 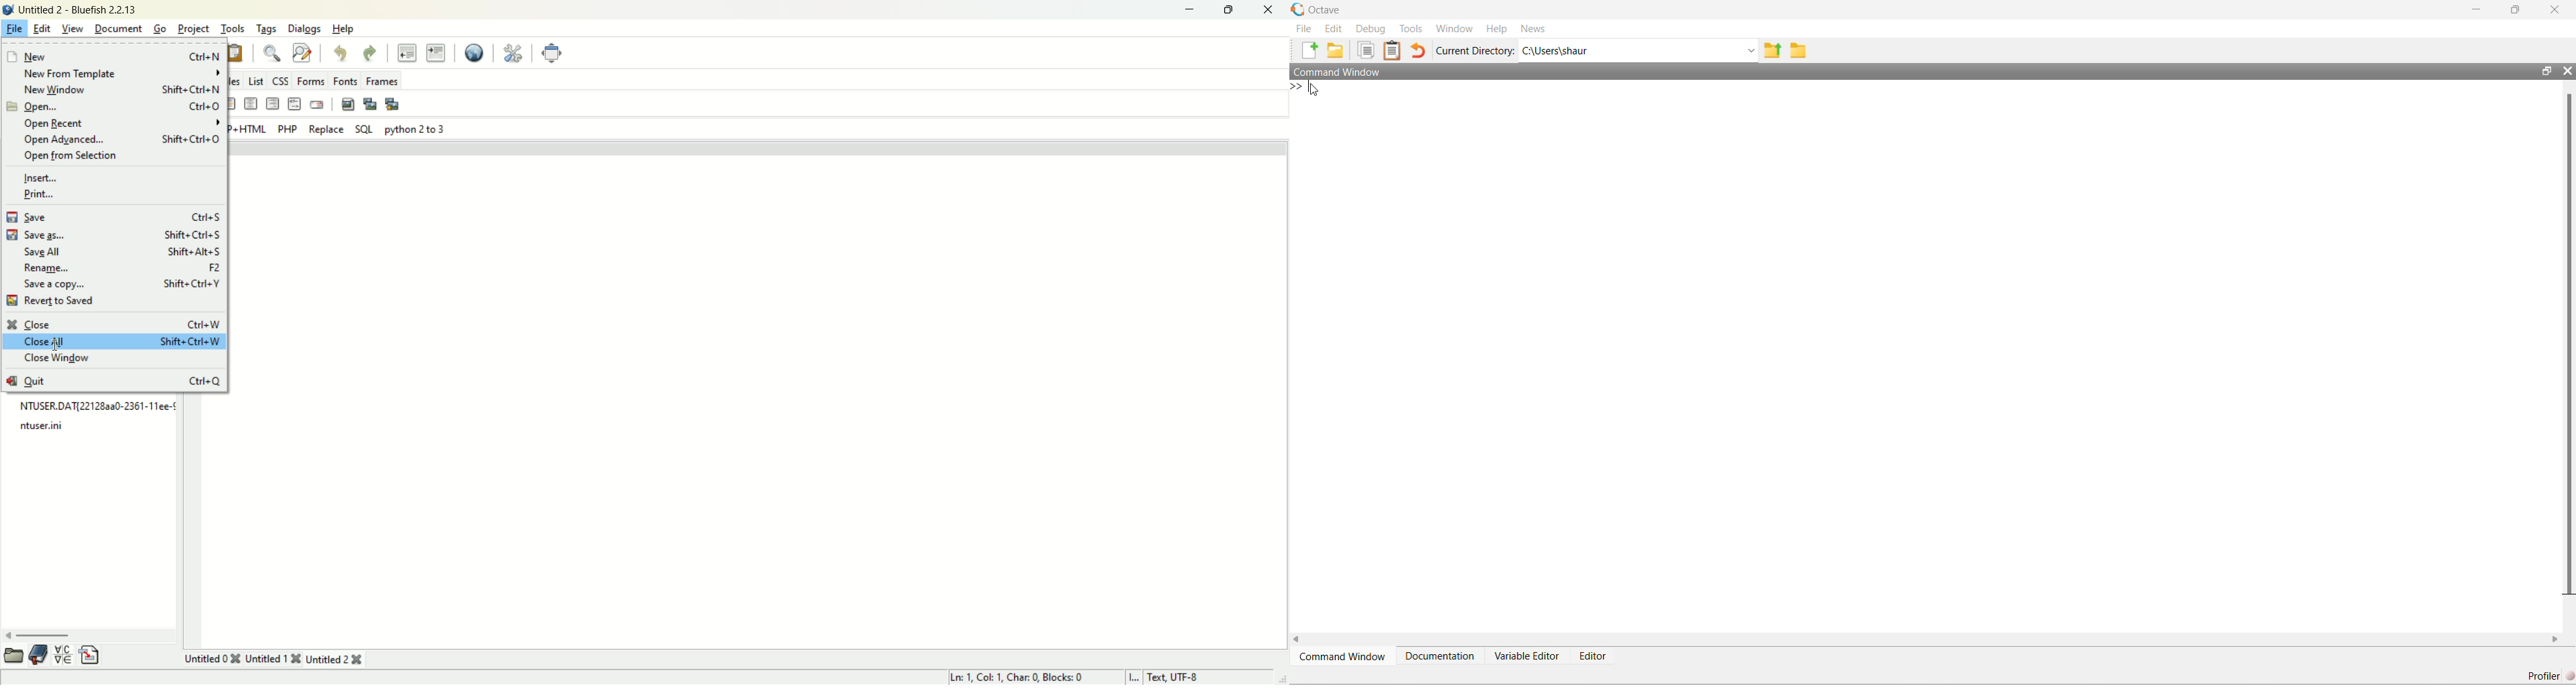 I want to click on Octave logo, so click(x=1298, y=9).